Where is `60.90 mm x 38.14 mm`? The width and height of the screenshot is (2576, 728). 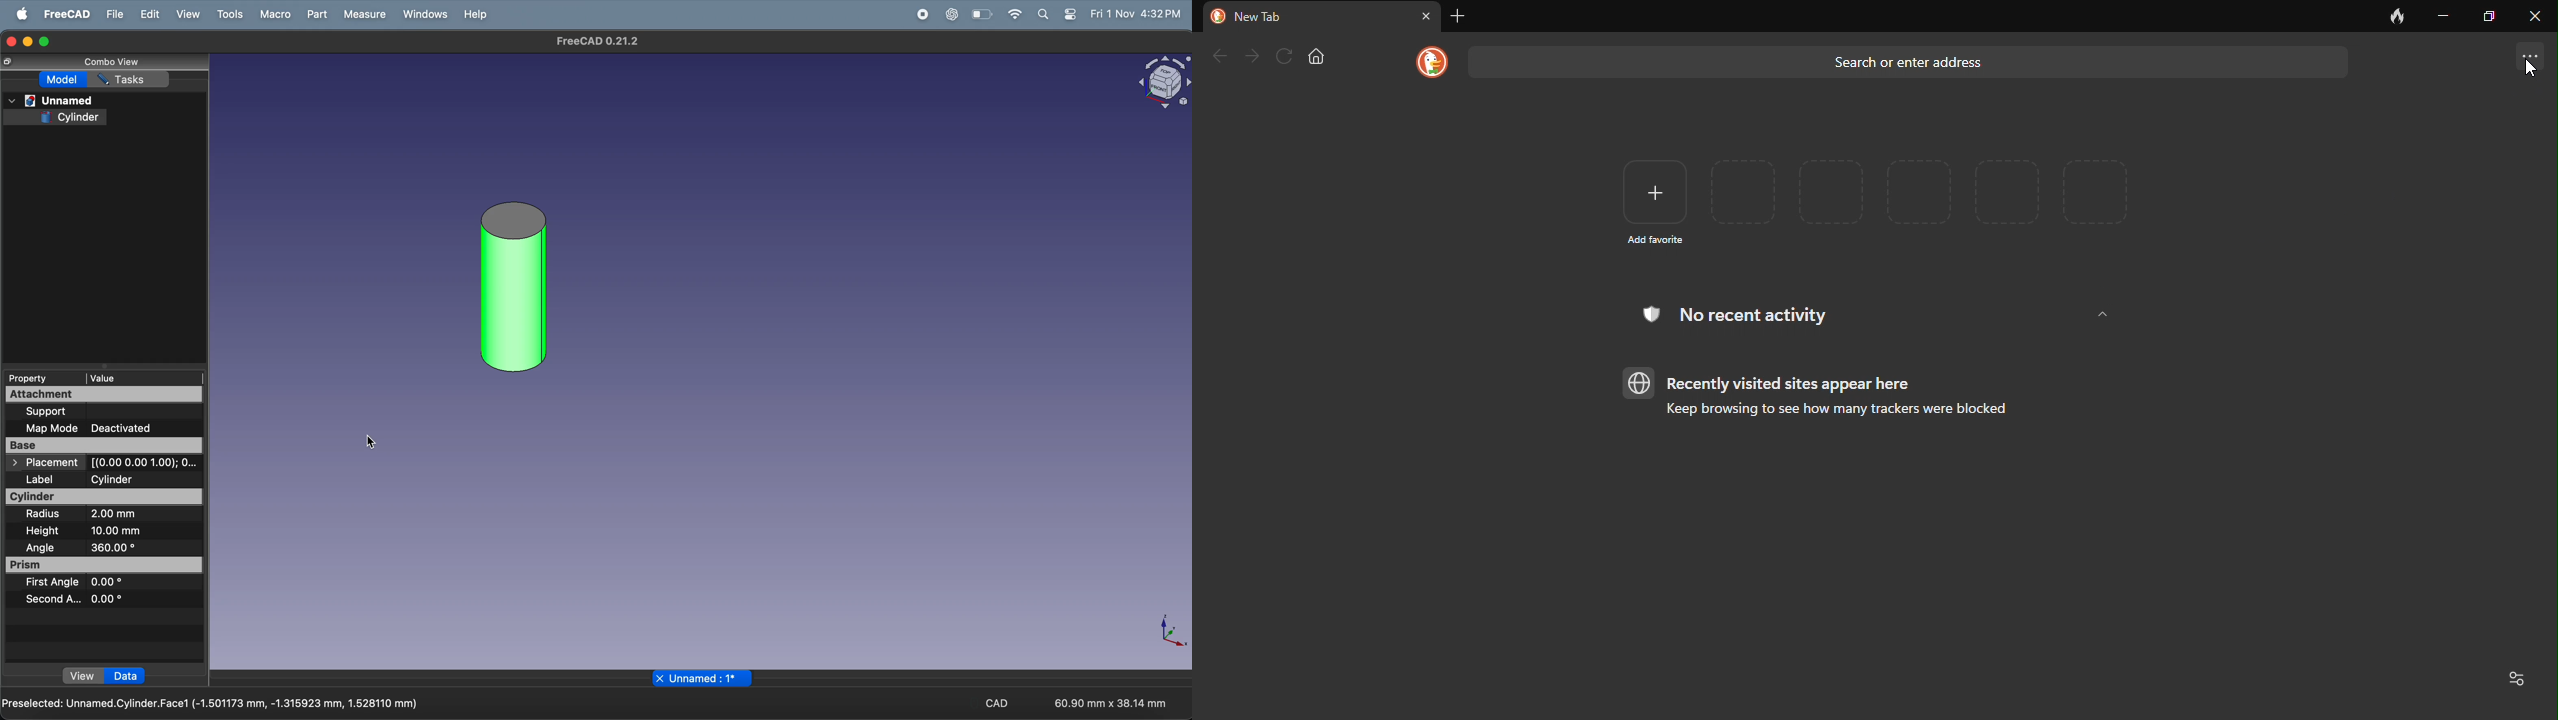
60.90 mm x 38.14 mm is located at coordinates (1110, 703).